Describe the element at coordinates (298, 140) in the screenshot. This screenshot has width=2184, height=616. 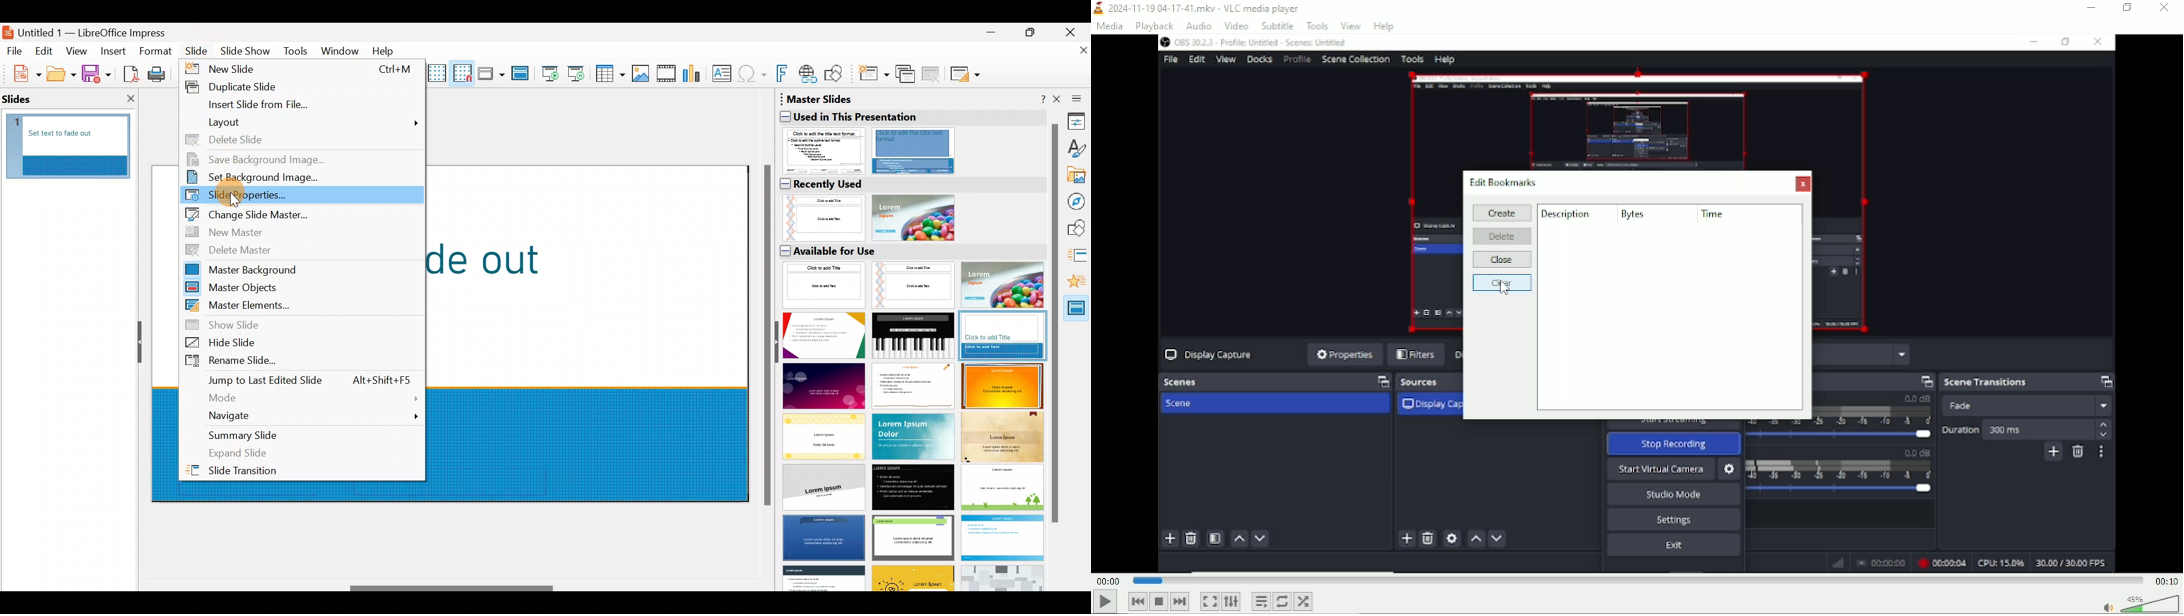
I see `Delete slide` at that location.